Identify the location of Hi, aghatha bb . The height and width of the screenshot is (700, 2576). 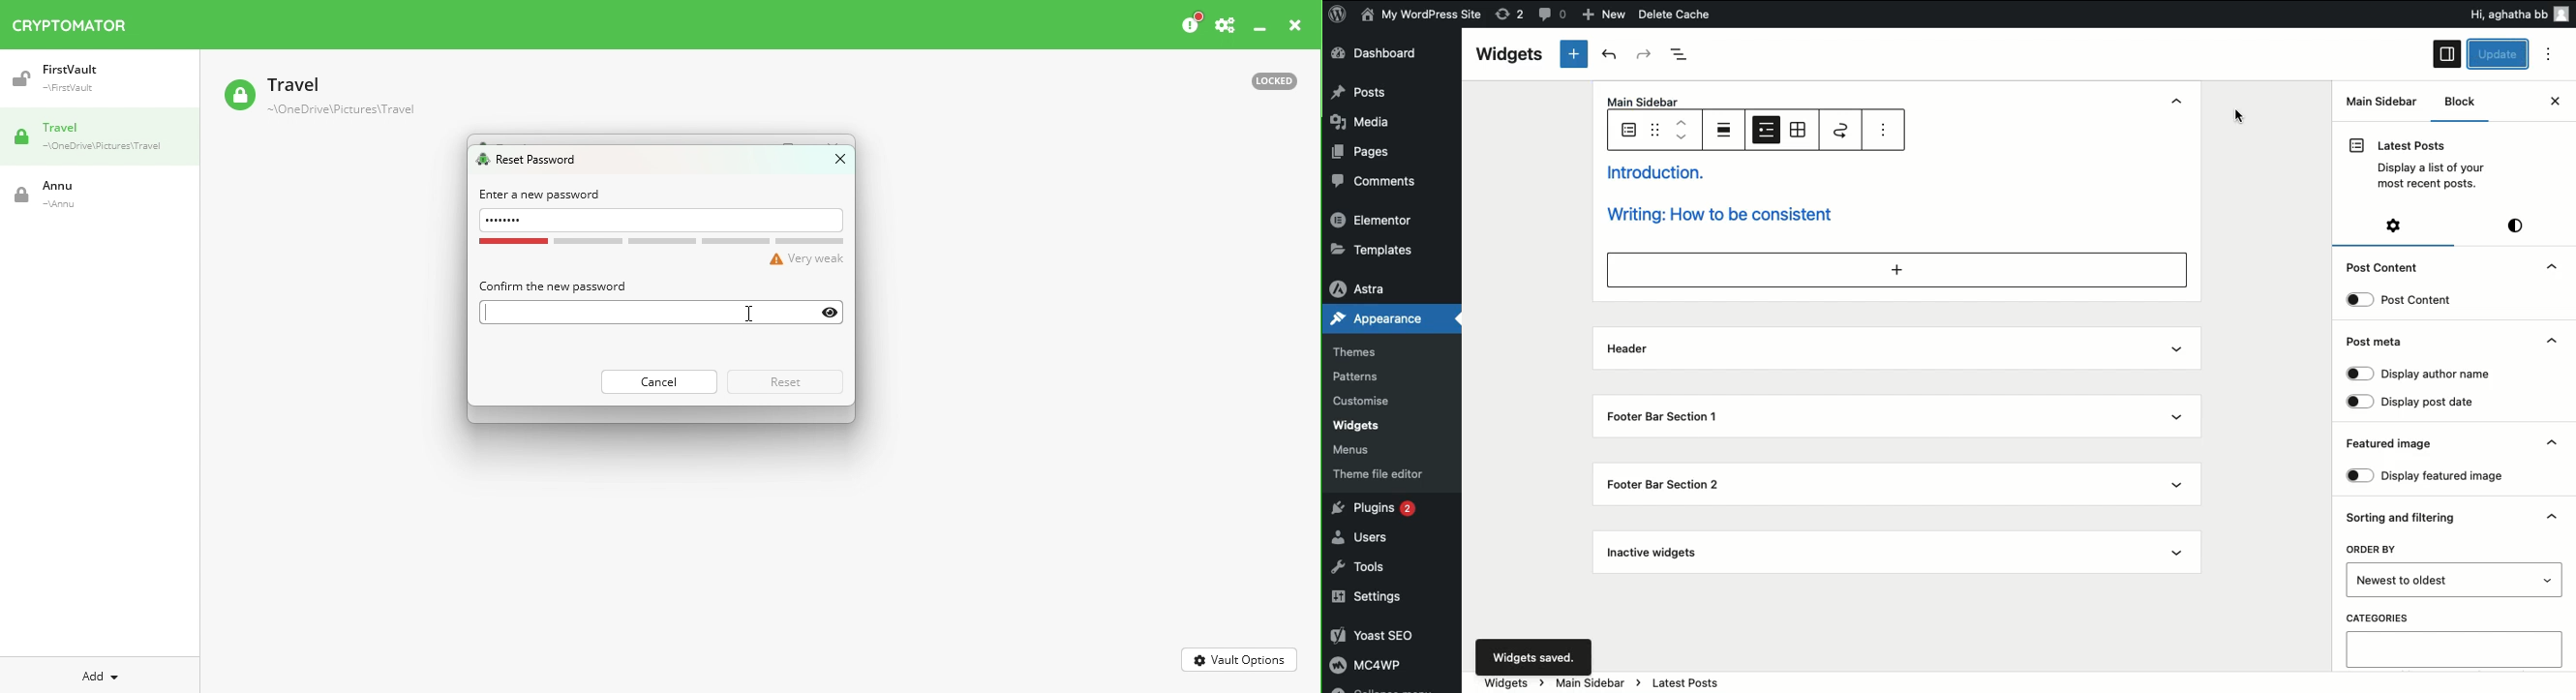
(2514, 13).